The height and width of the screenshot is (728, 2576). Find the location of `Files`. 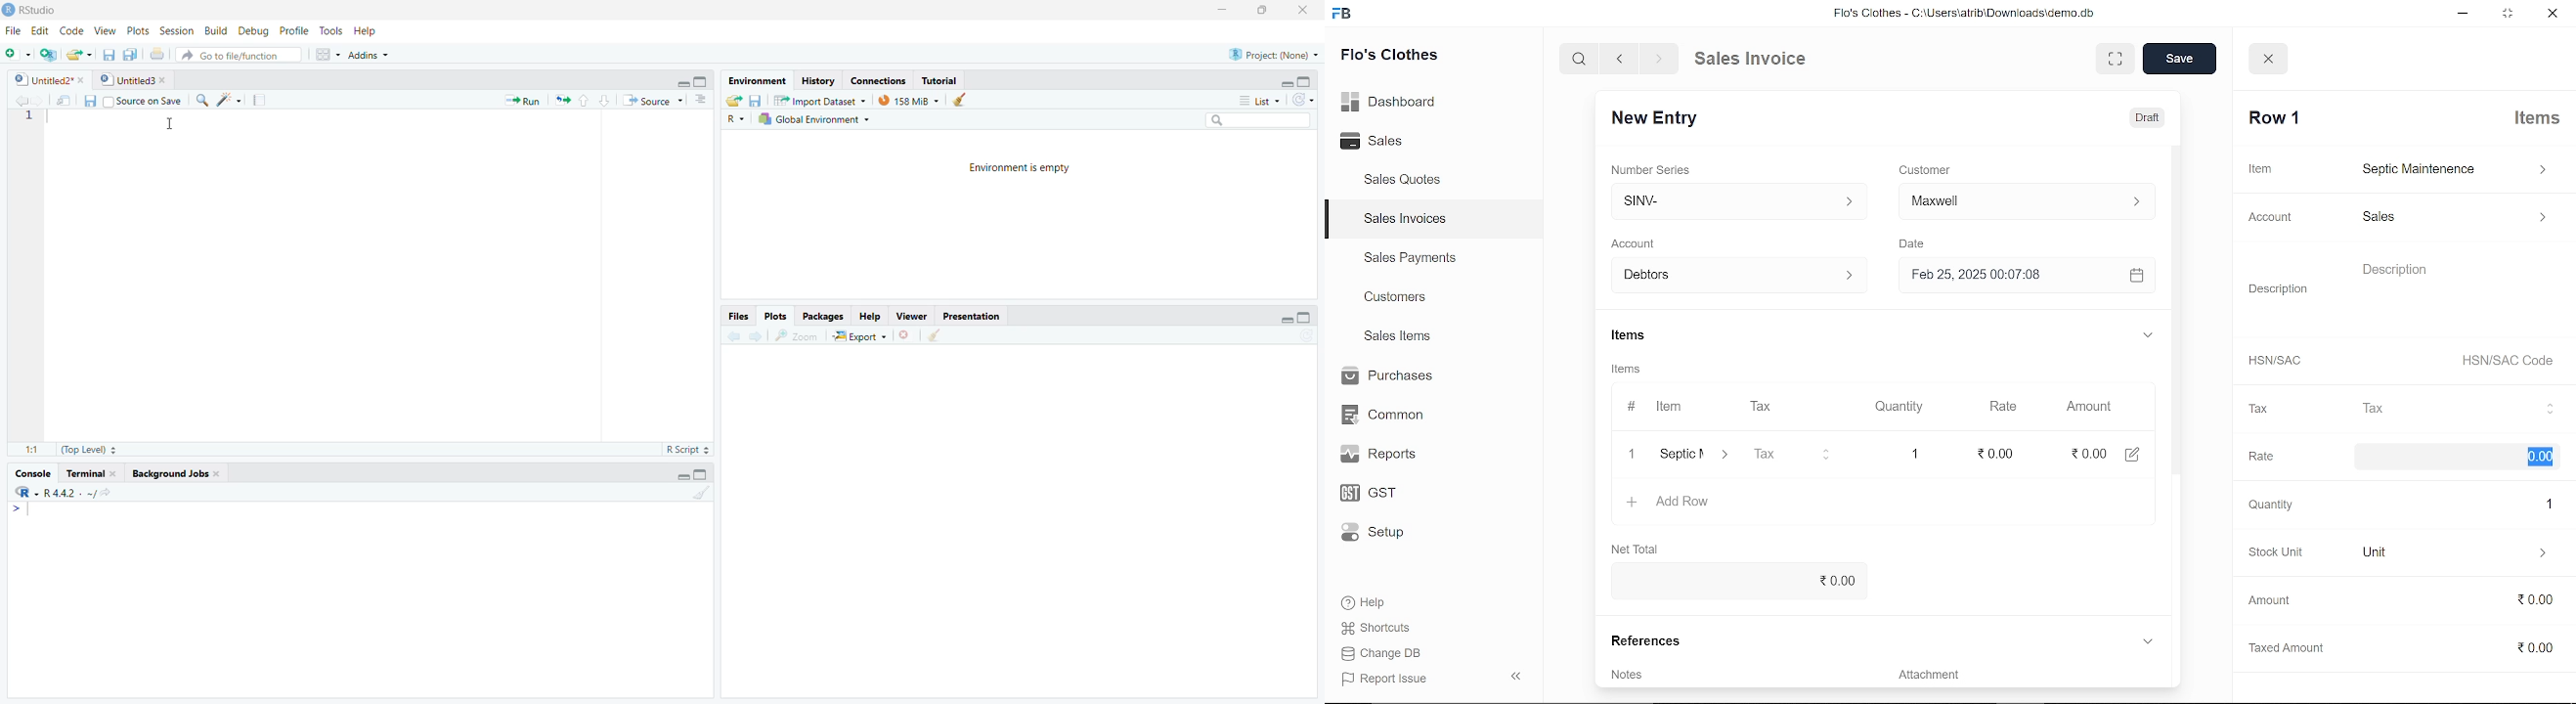

Files is located at coordinates (738, 315).